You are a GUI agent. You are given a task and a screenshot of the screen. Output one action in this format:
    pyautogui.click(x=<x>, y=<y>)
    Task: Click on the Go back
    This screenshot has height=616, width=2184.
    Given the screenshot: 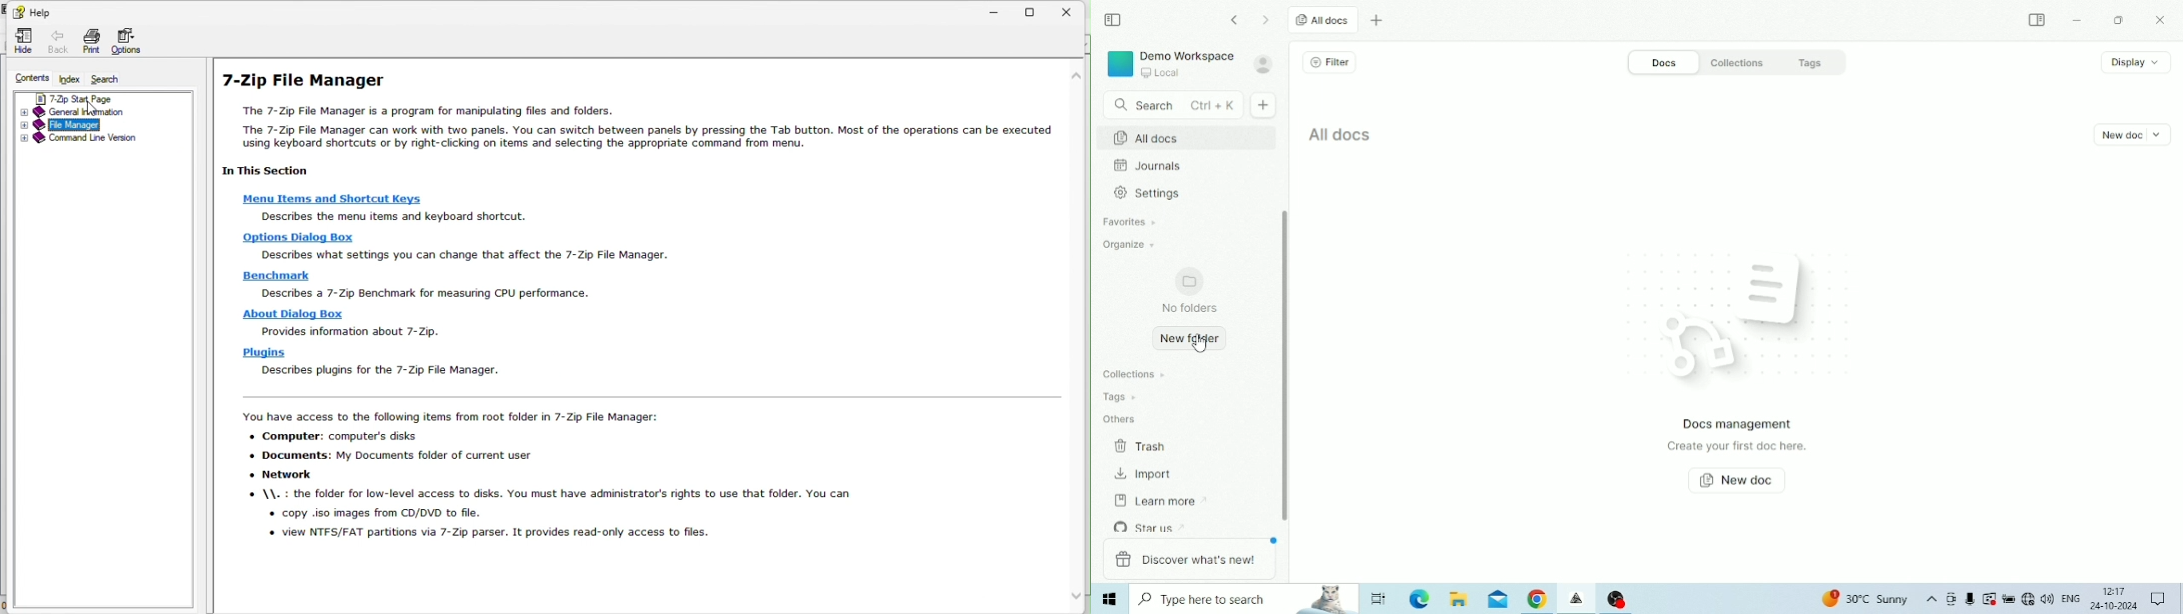 What is the action you would take?
    pyautogui.click(x=1237, y=20)
    